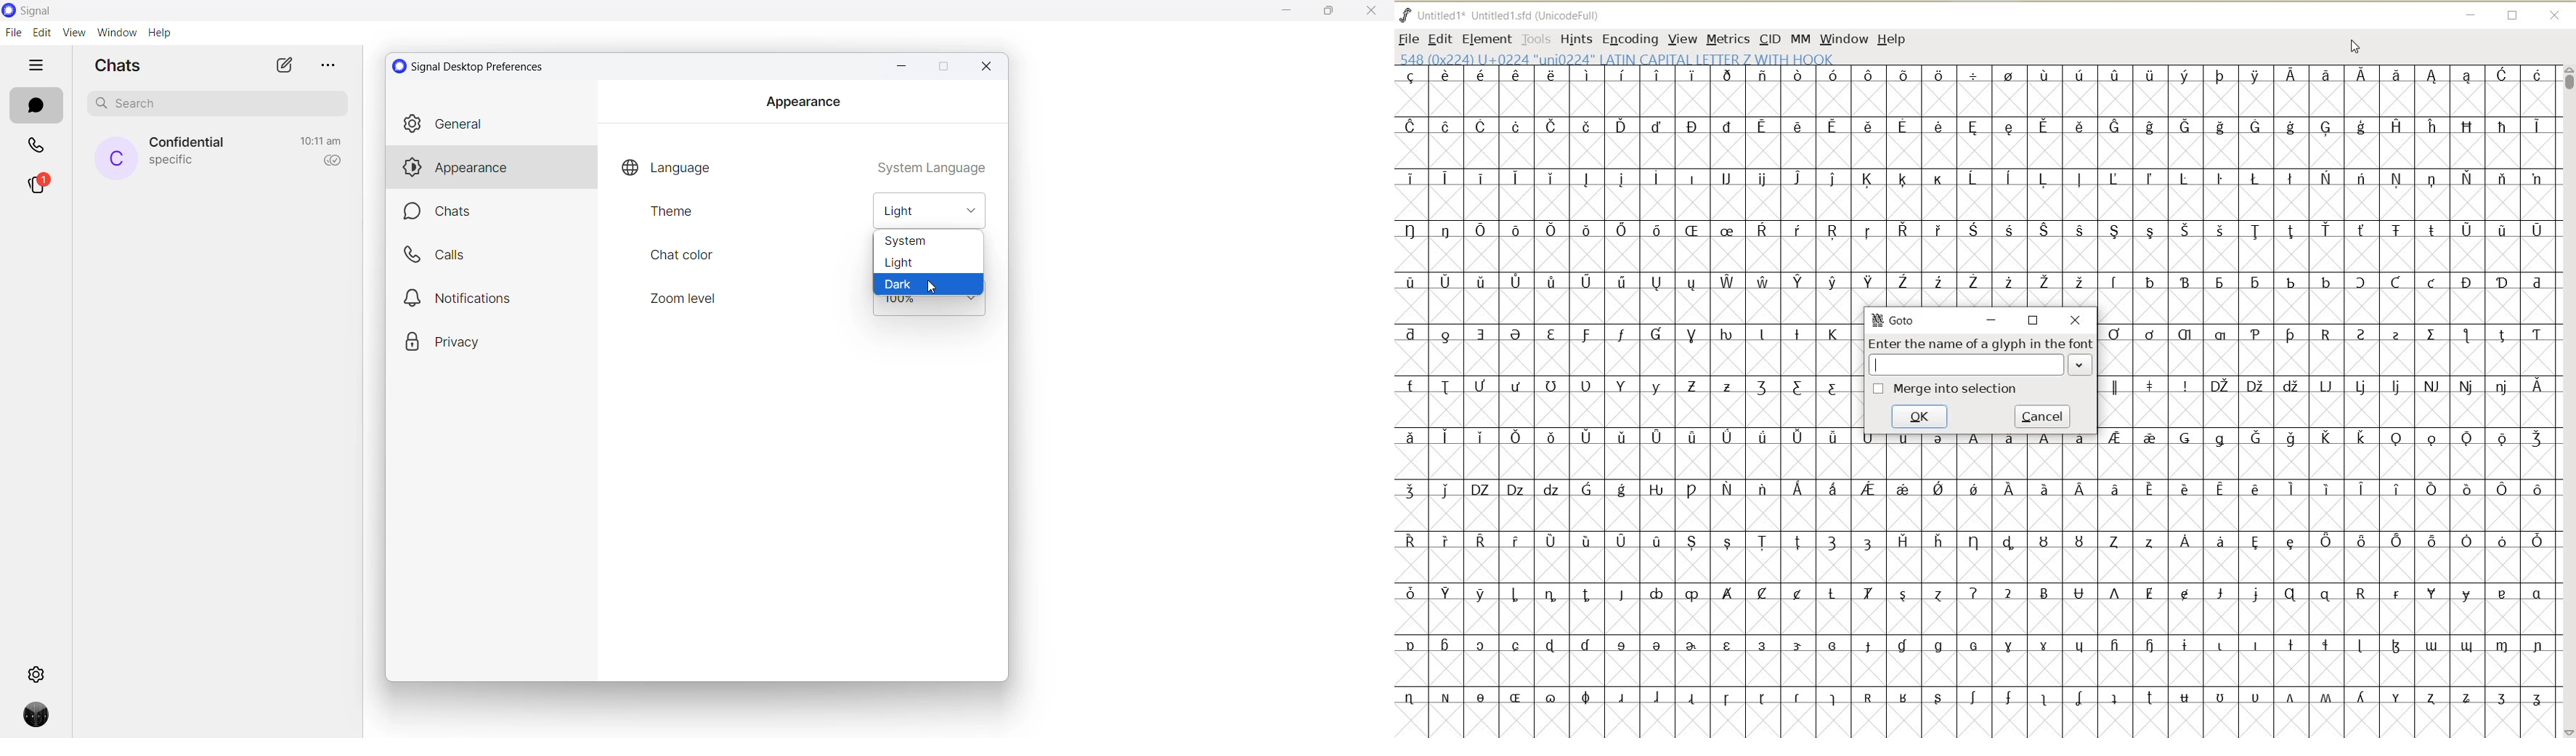 The width and height of the screenshot is (2576, 756). I want to click on ENCODING, so click(1630, 40).